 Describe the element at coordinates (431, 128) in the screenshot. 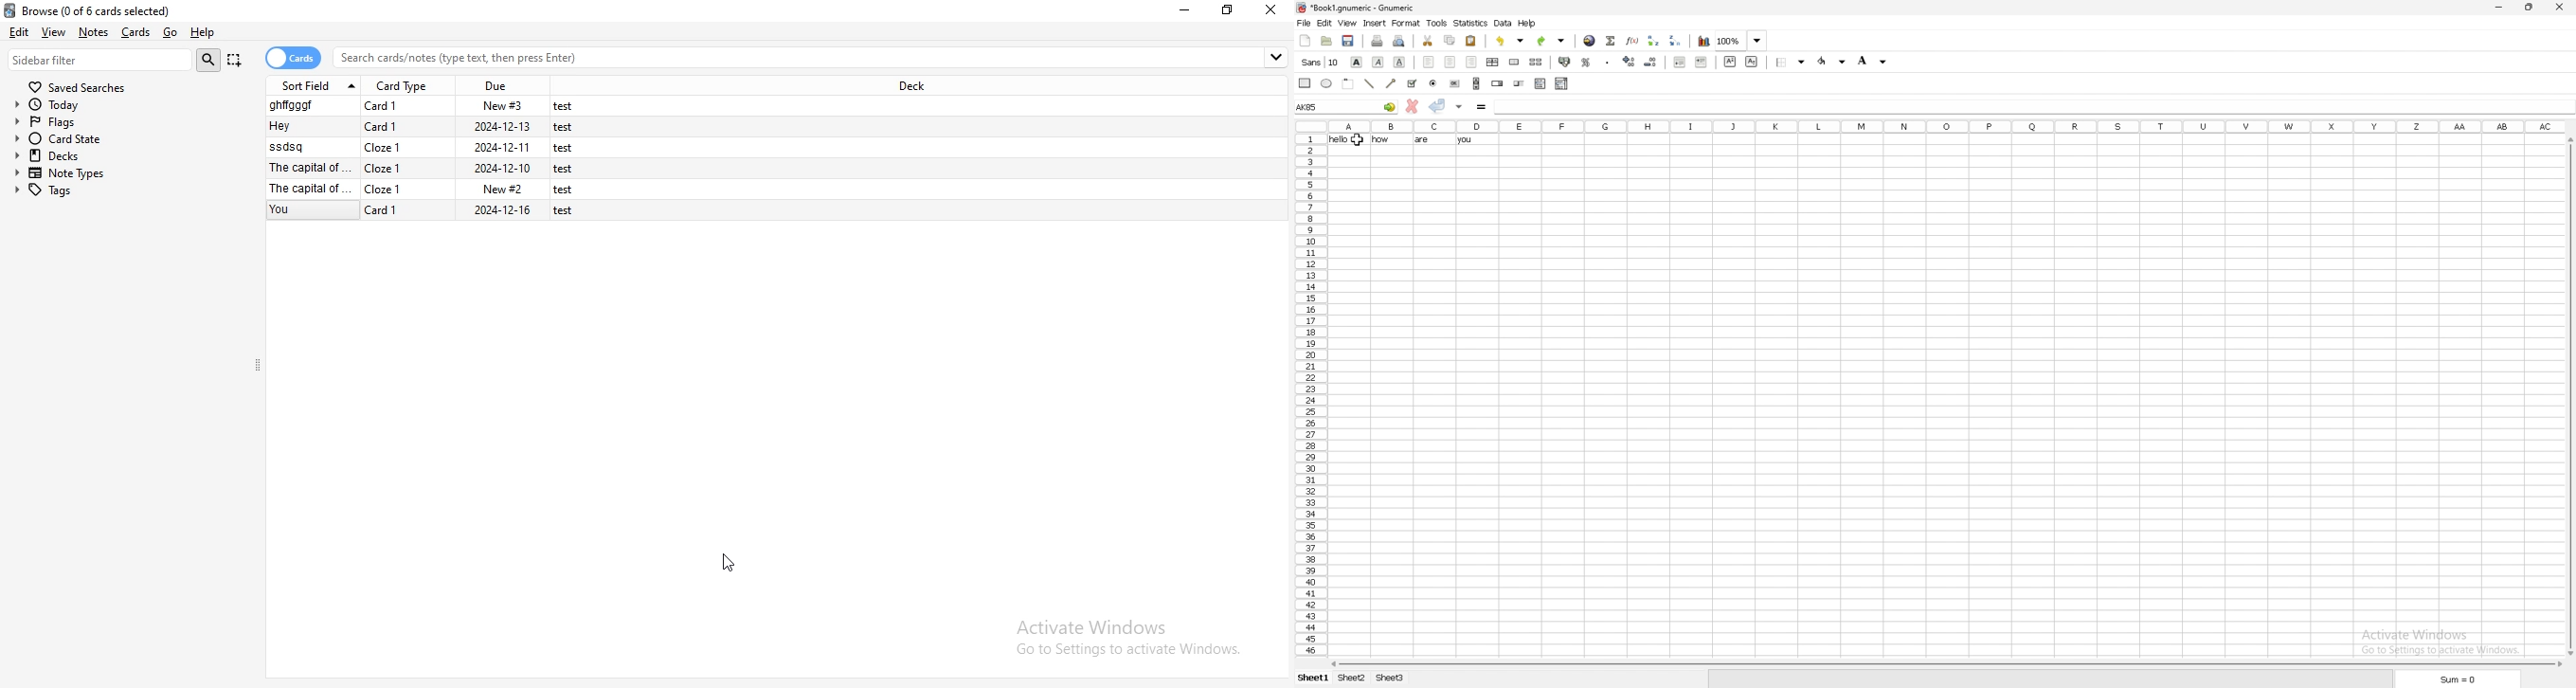

I see `File` at that location.